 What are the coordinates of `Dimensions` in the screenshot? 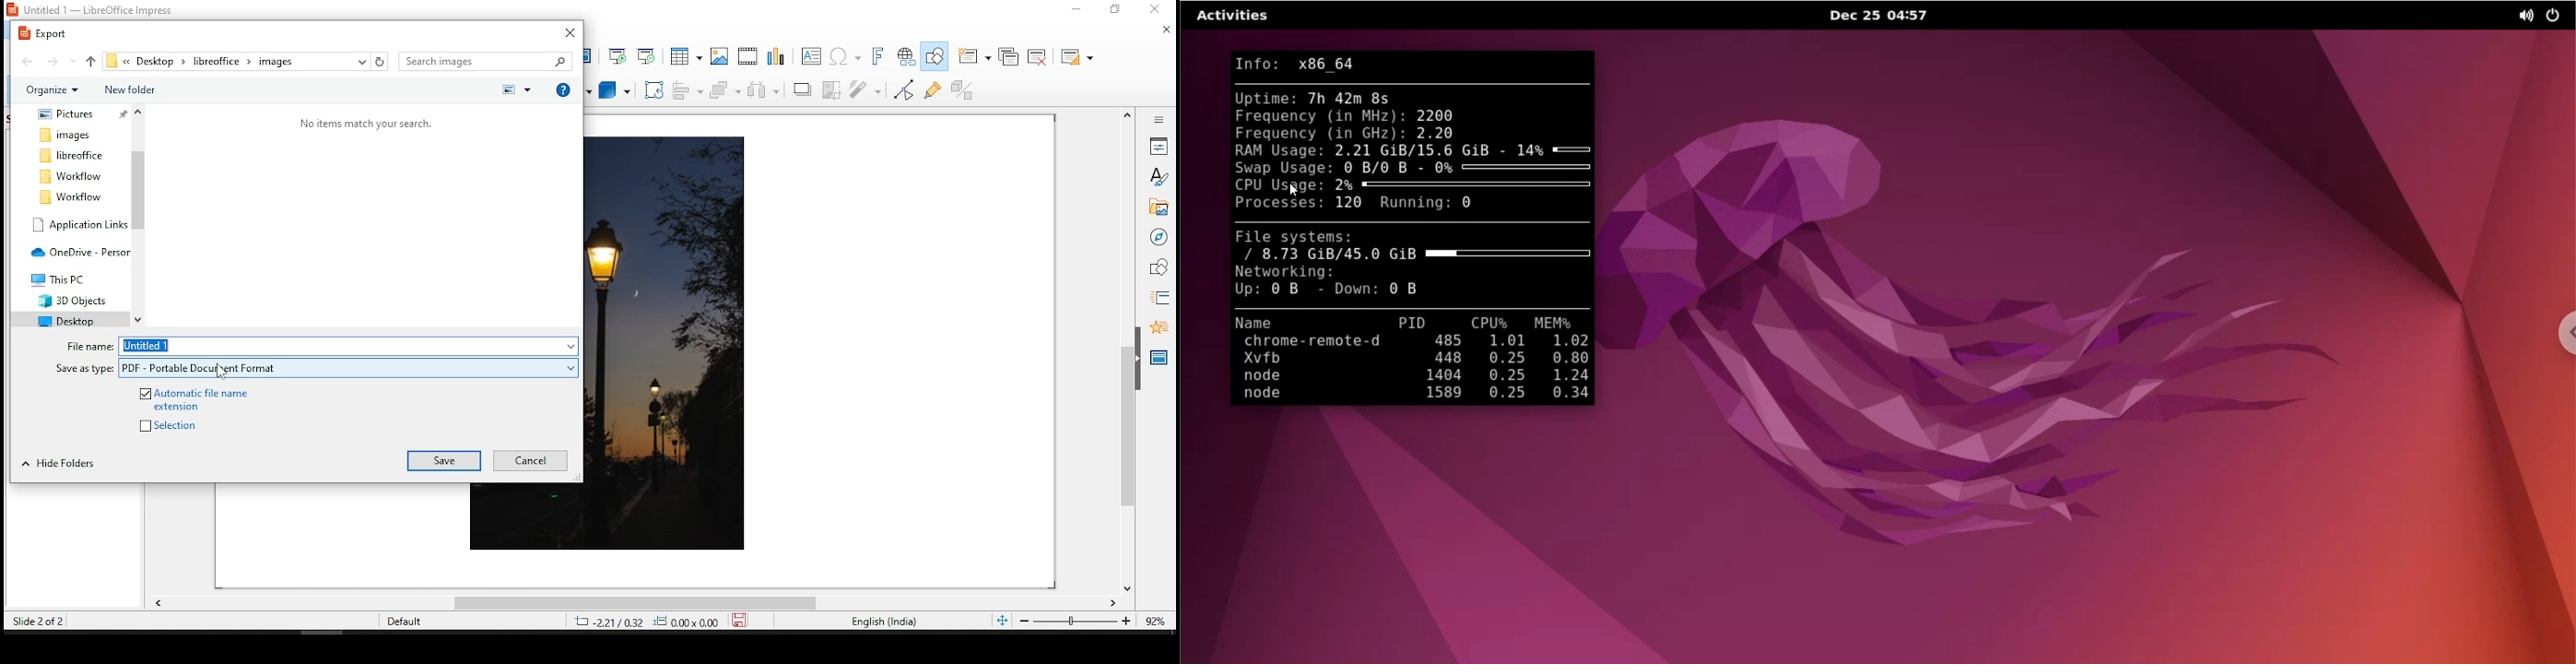 It's located at (665, 622).